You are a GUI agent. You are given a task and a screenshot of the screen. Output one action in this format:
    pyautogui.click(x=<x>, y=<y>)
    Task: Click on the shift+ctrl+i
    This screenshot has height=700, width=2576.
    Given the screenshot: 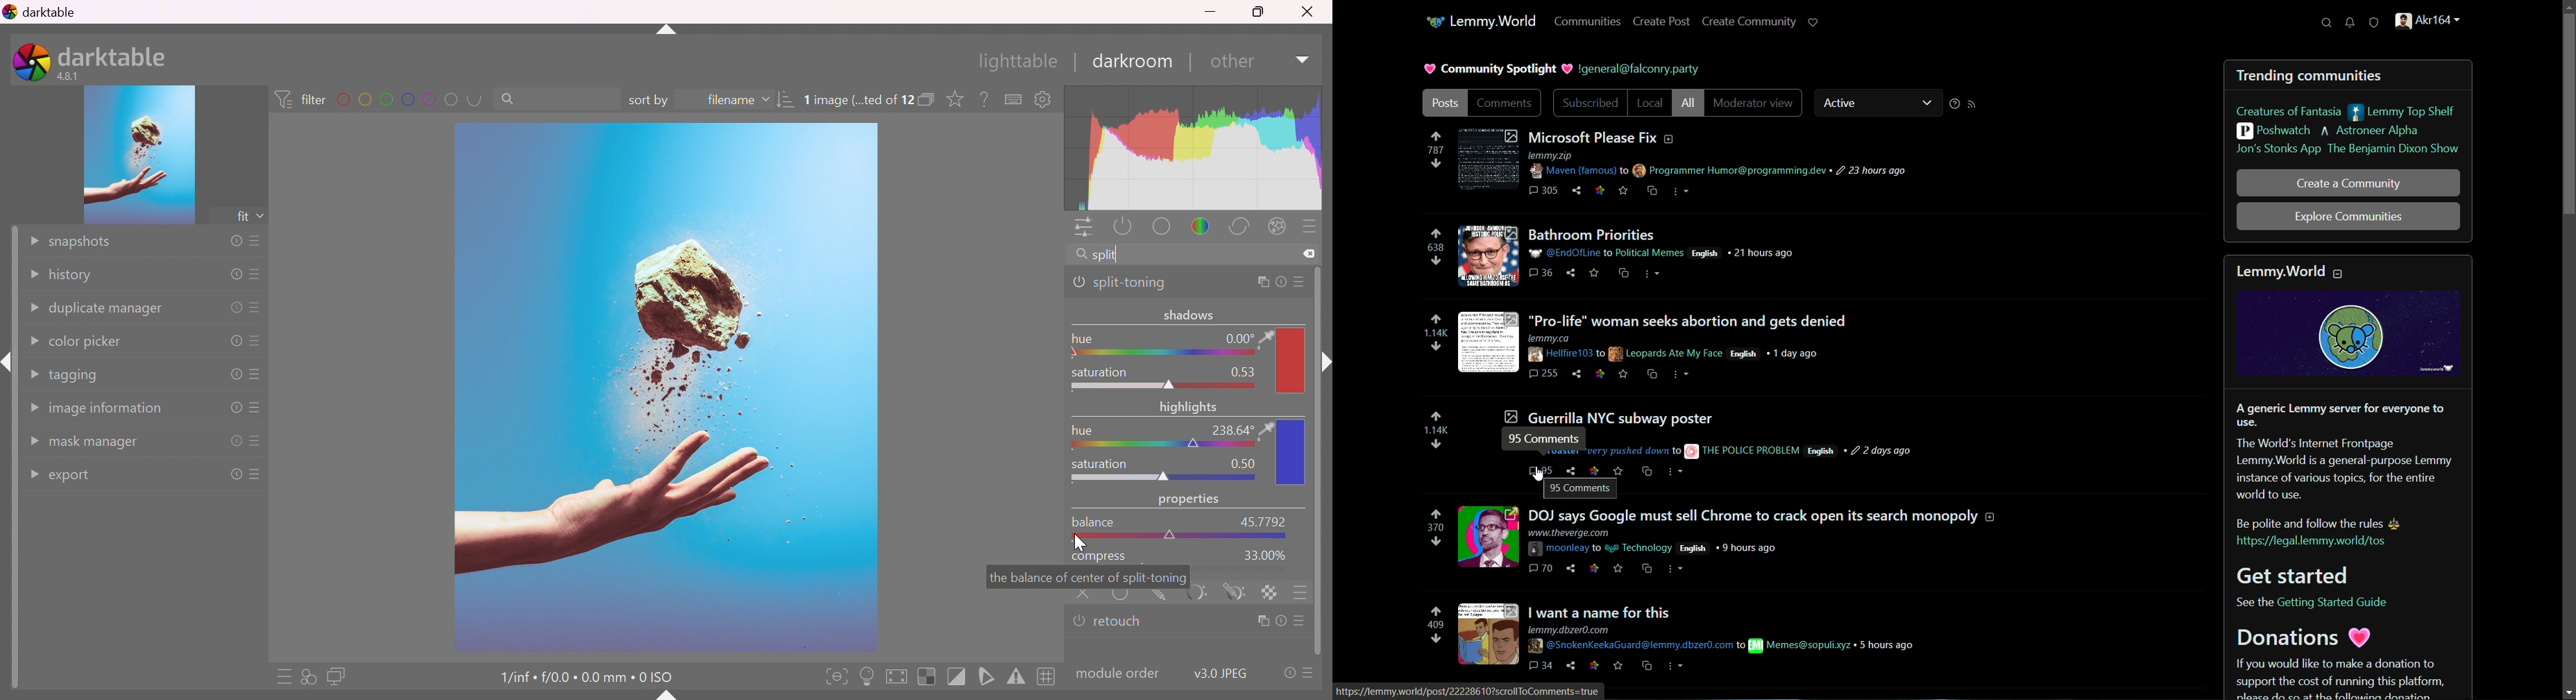 What is the action you would take?
    pyautogui.click(x=8, y=362)
    